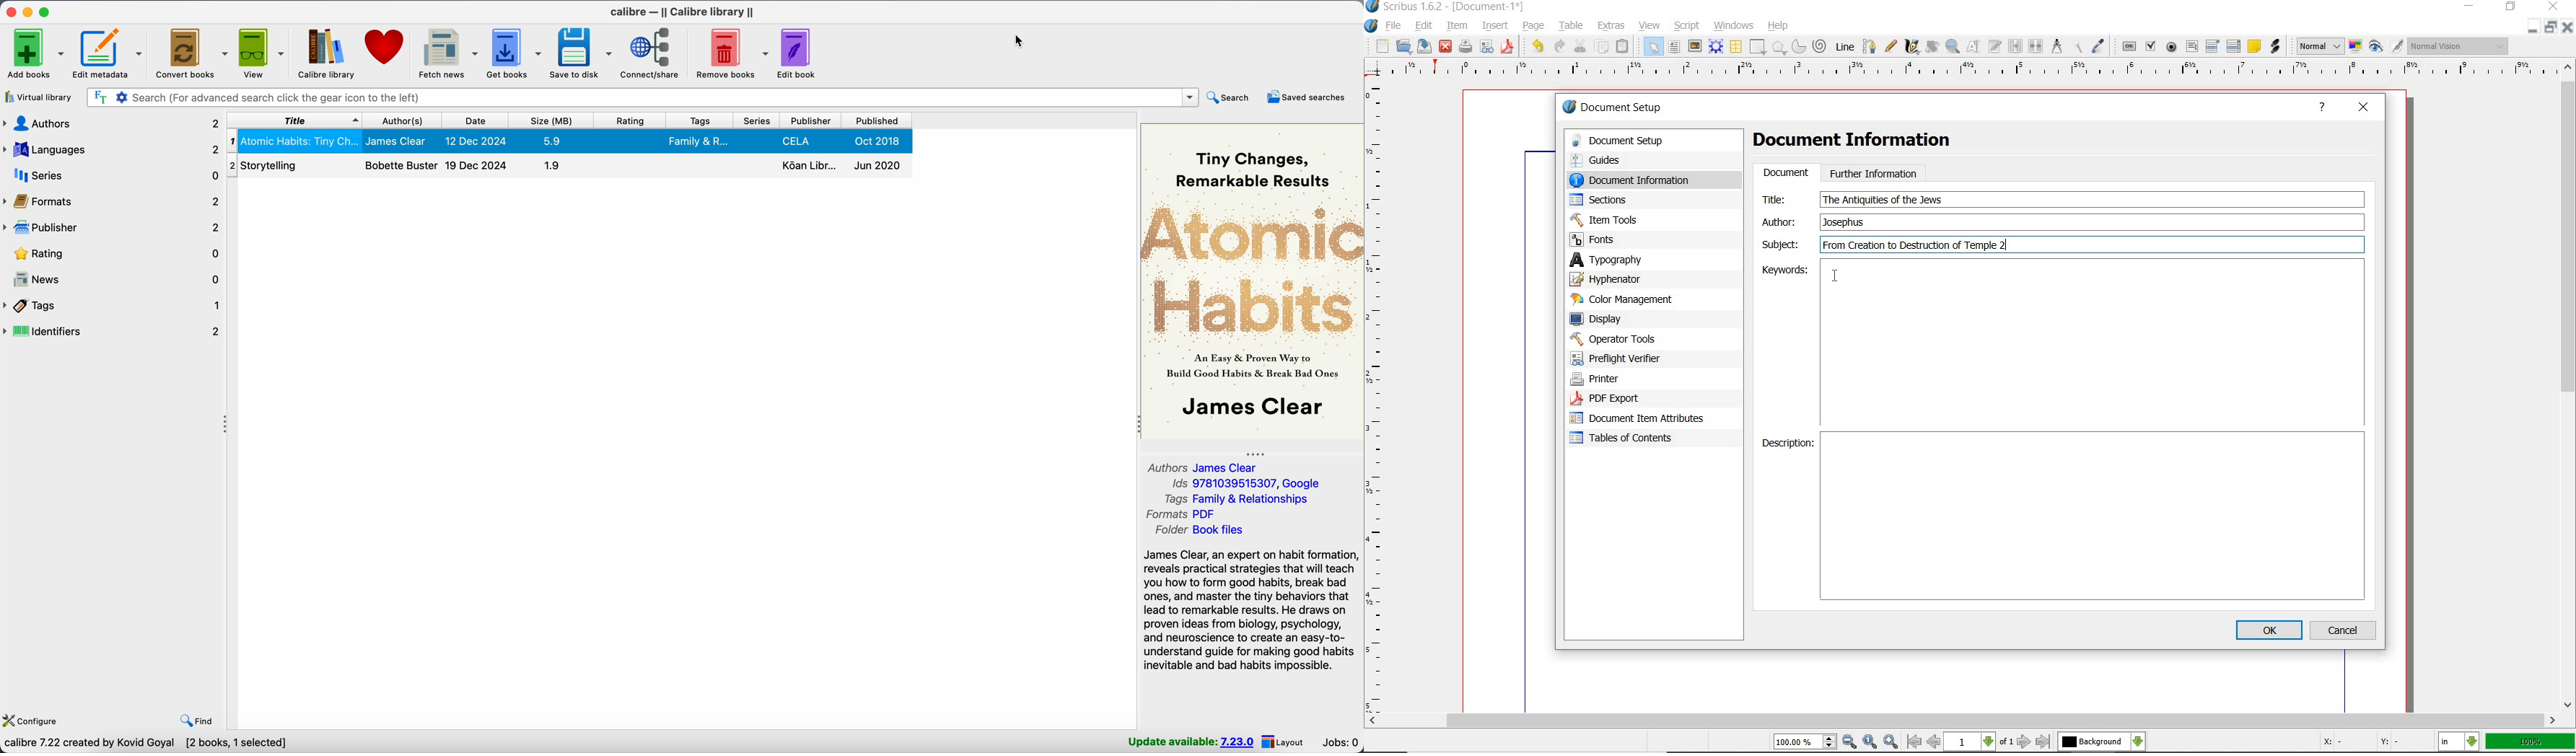  Describe the element at coordinates (1980, 742) in the screenshot. I see `move to next or previous page` at that location.